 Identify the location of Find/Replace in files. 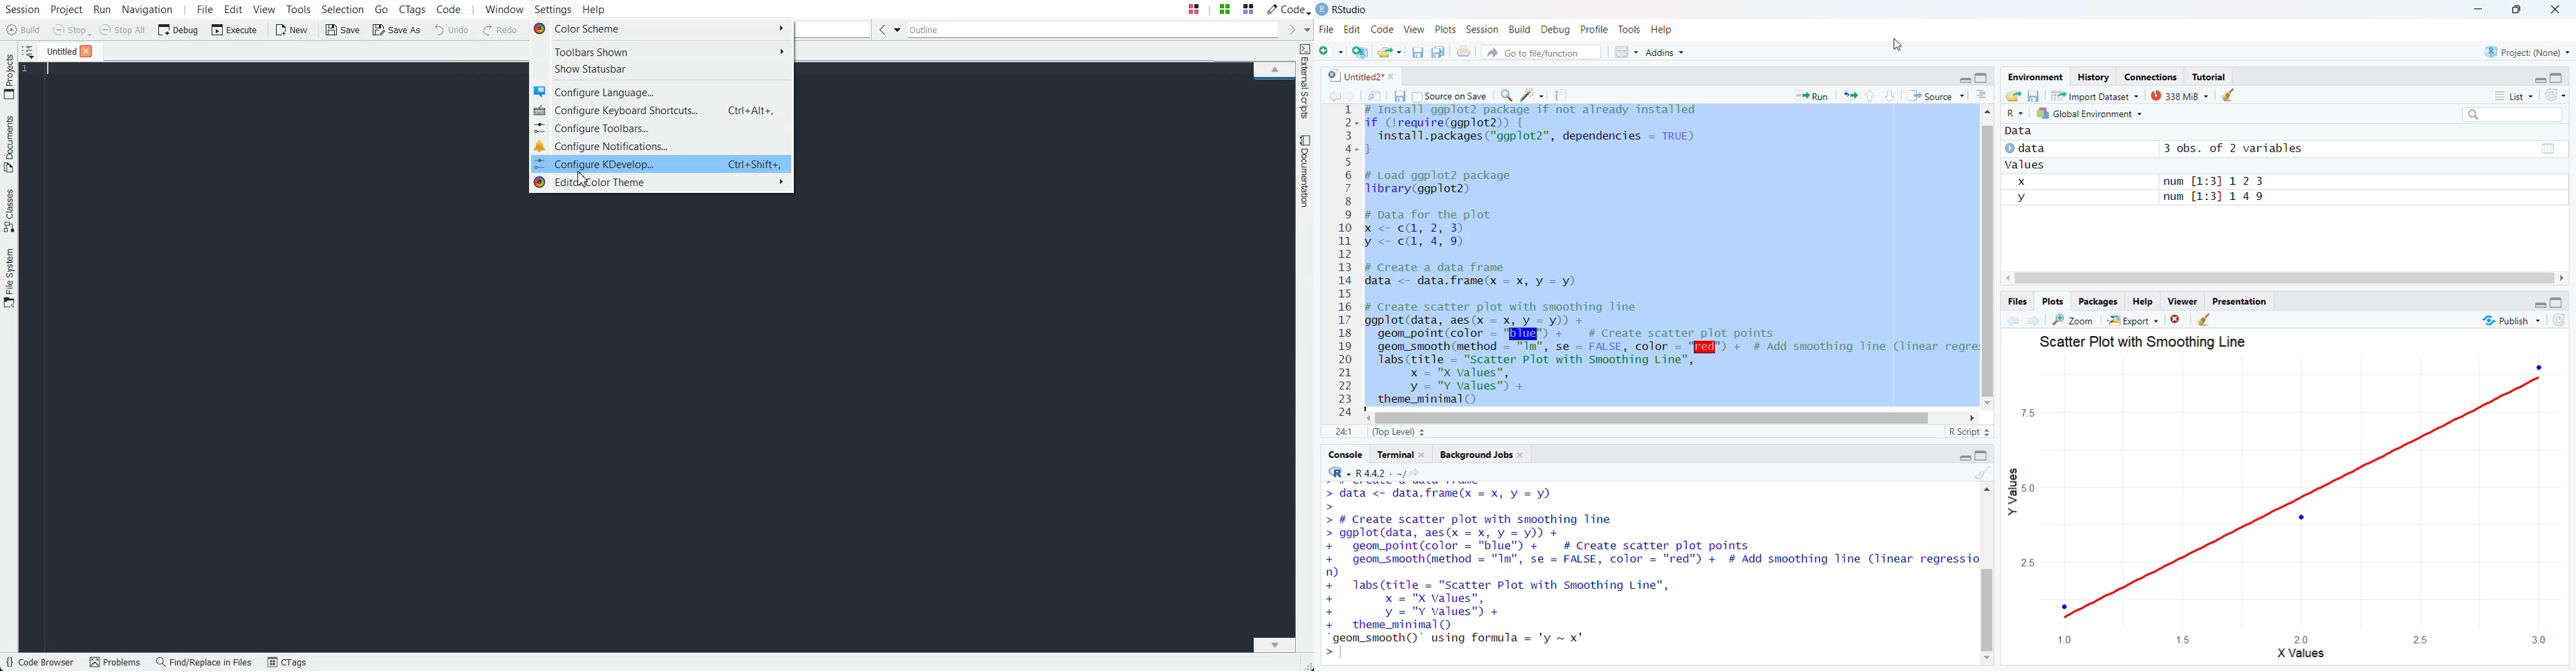
(205, 662).